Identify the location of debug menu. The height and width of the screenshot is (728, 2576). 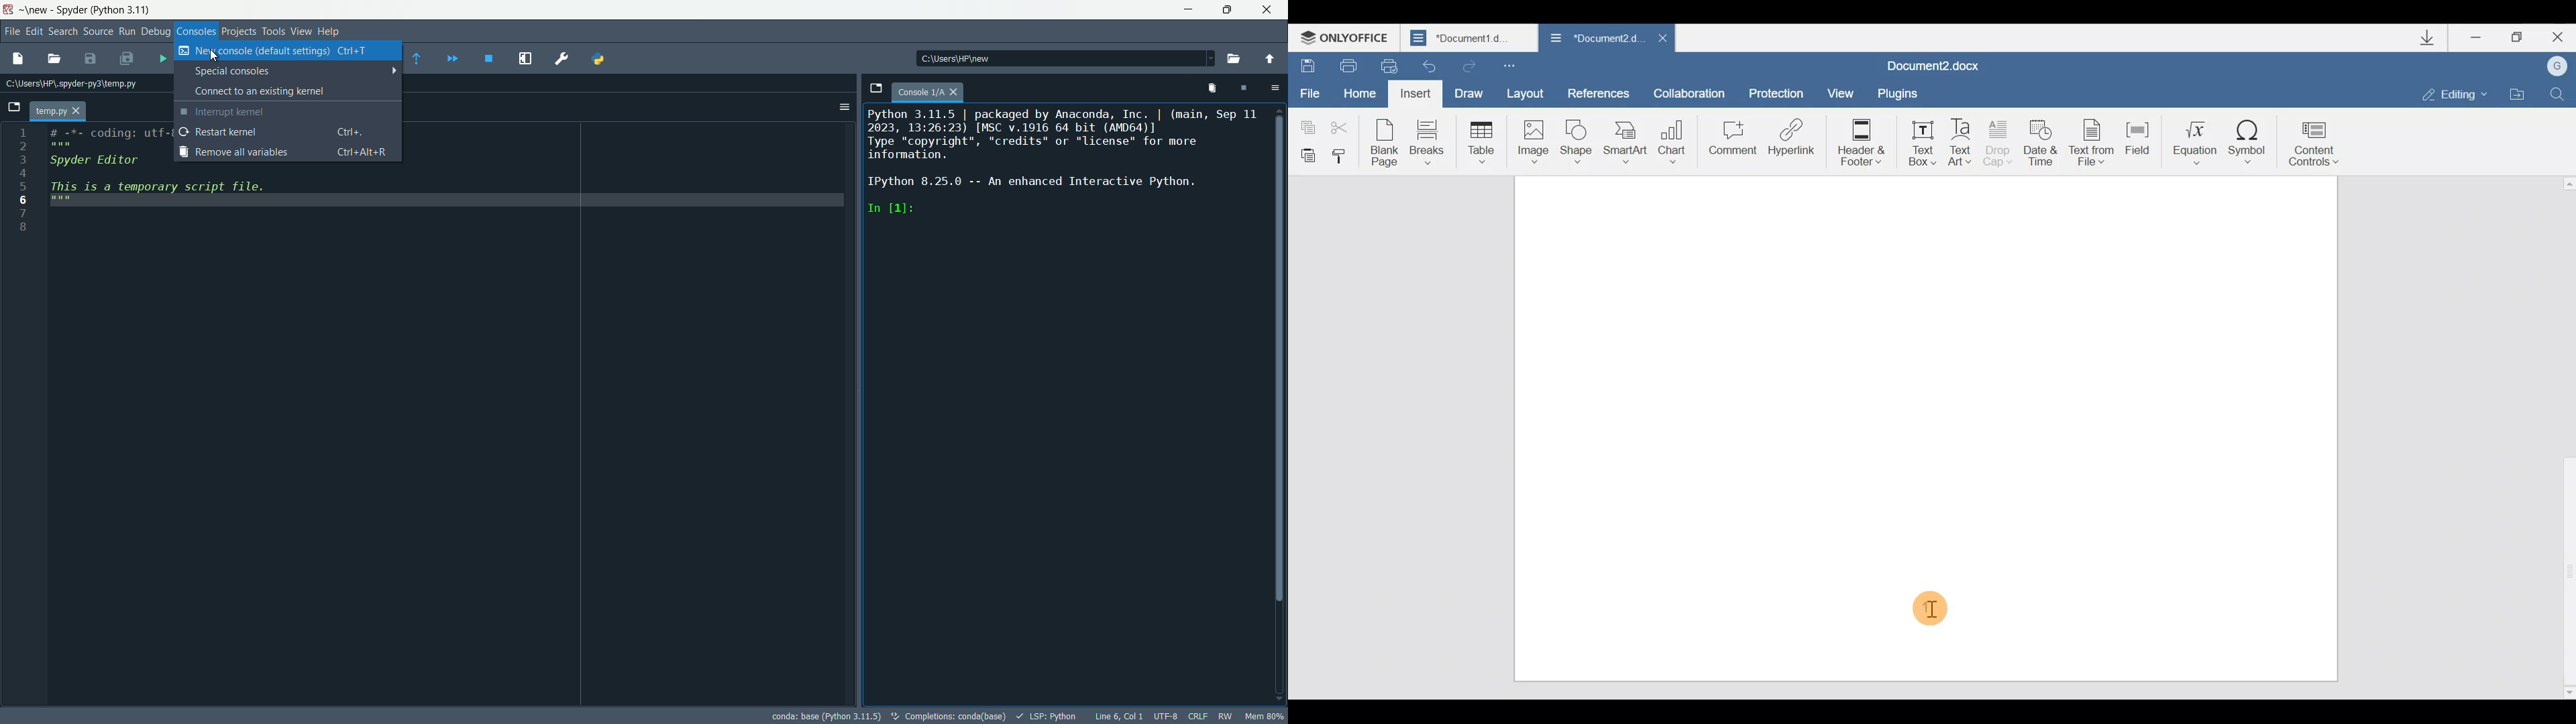
(156, 32).